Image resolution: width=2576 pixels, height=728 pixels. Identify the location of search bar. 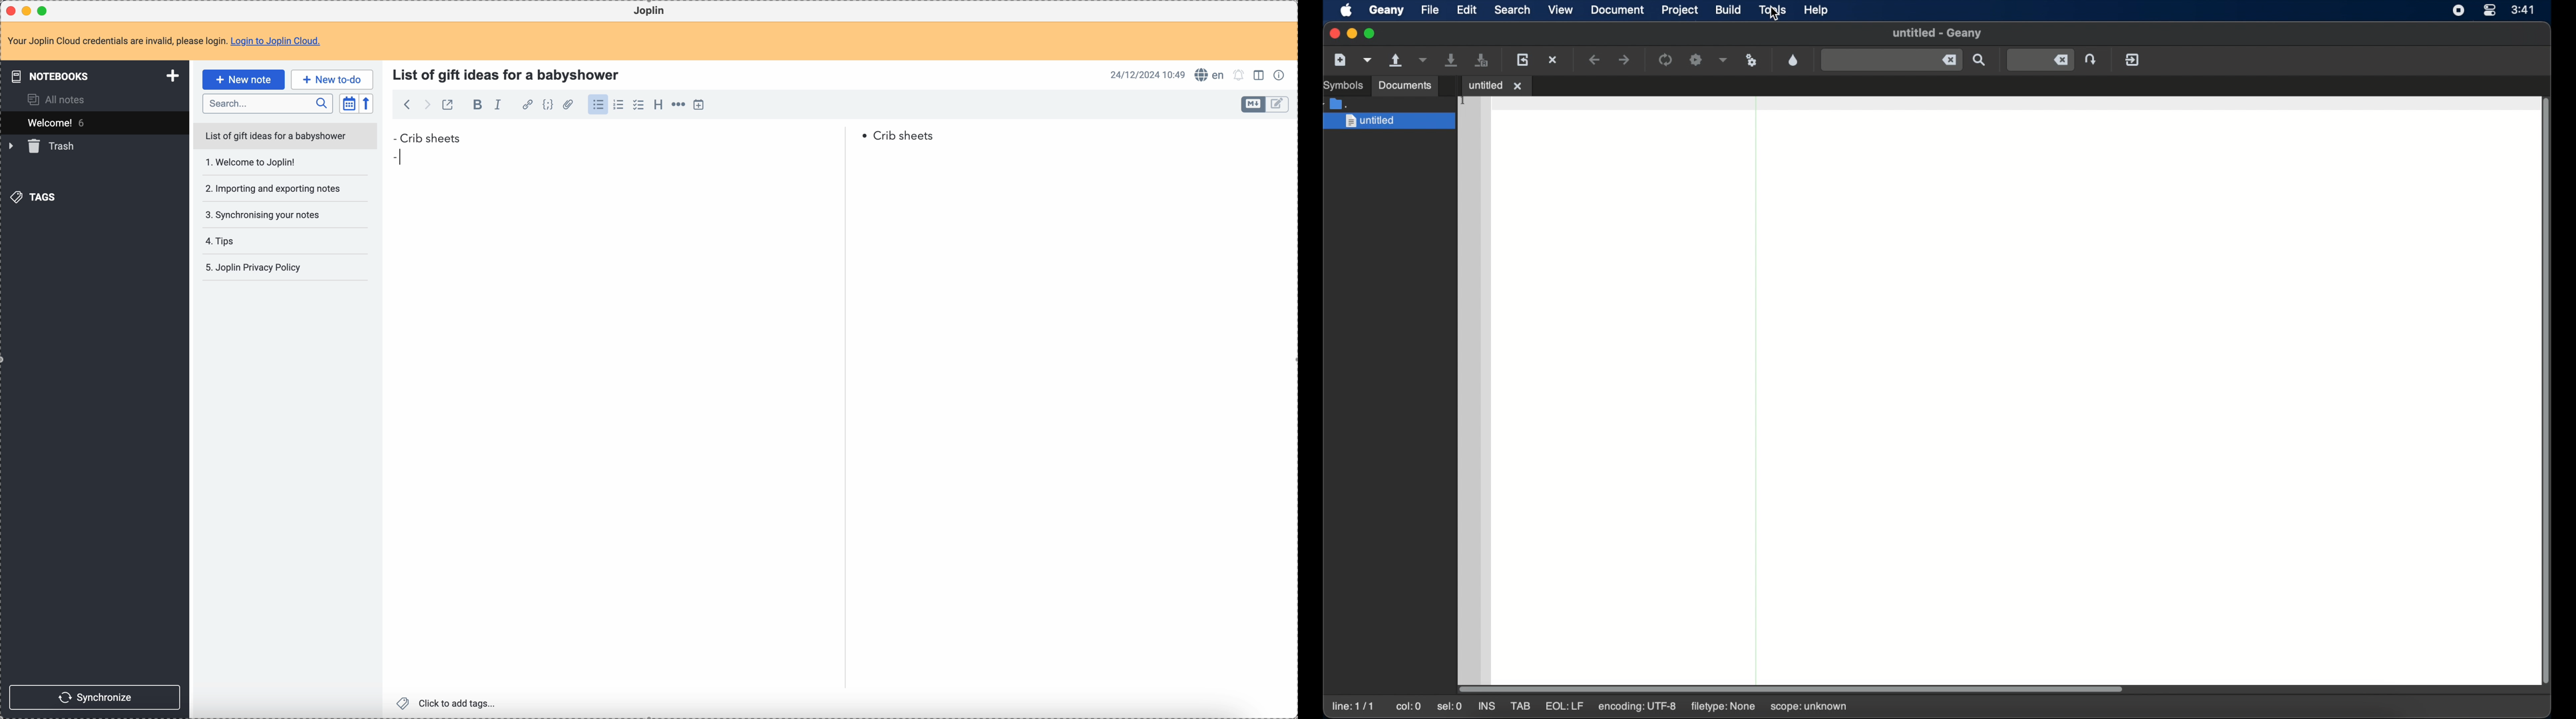
(268, 104).